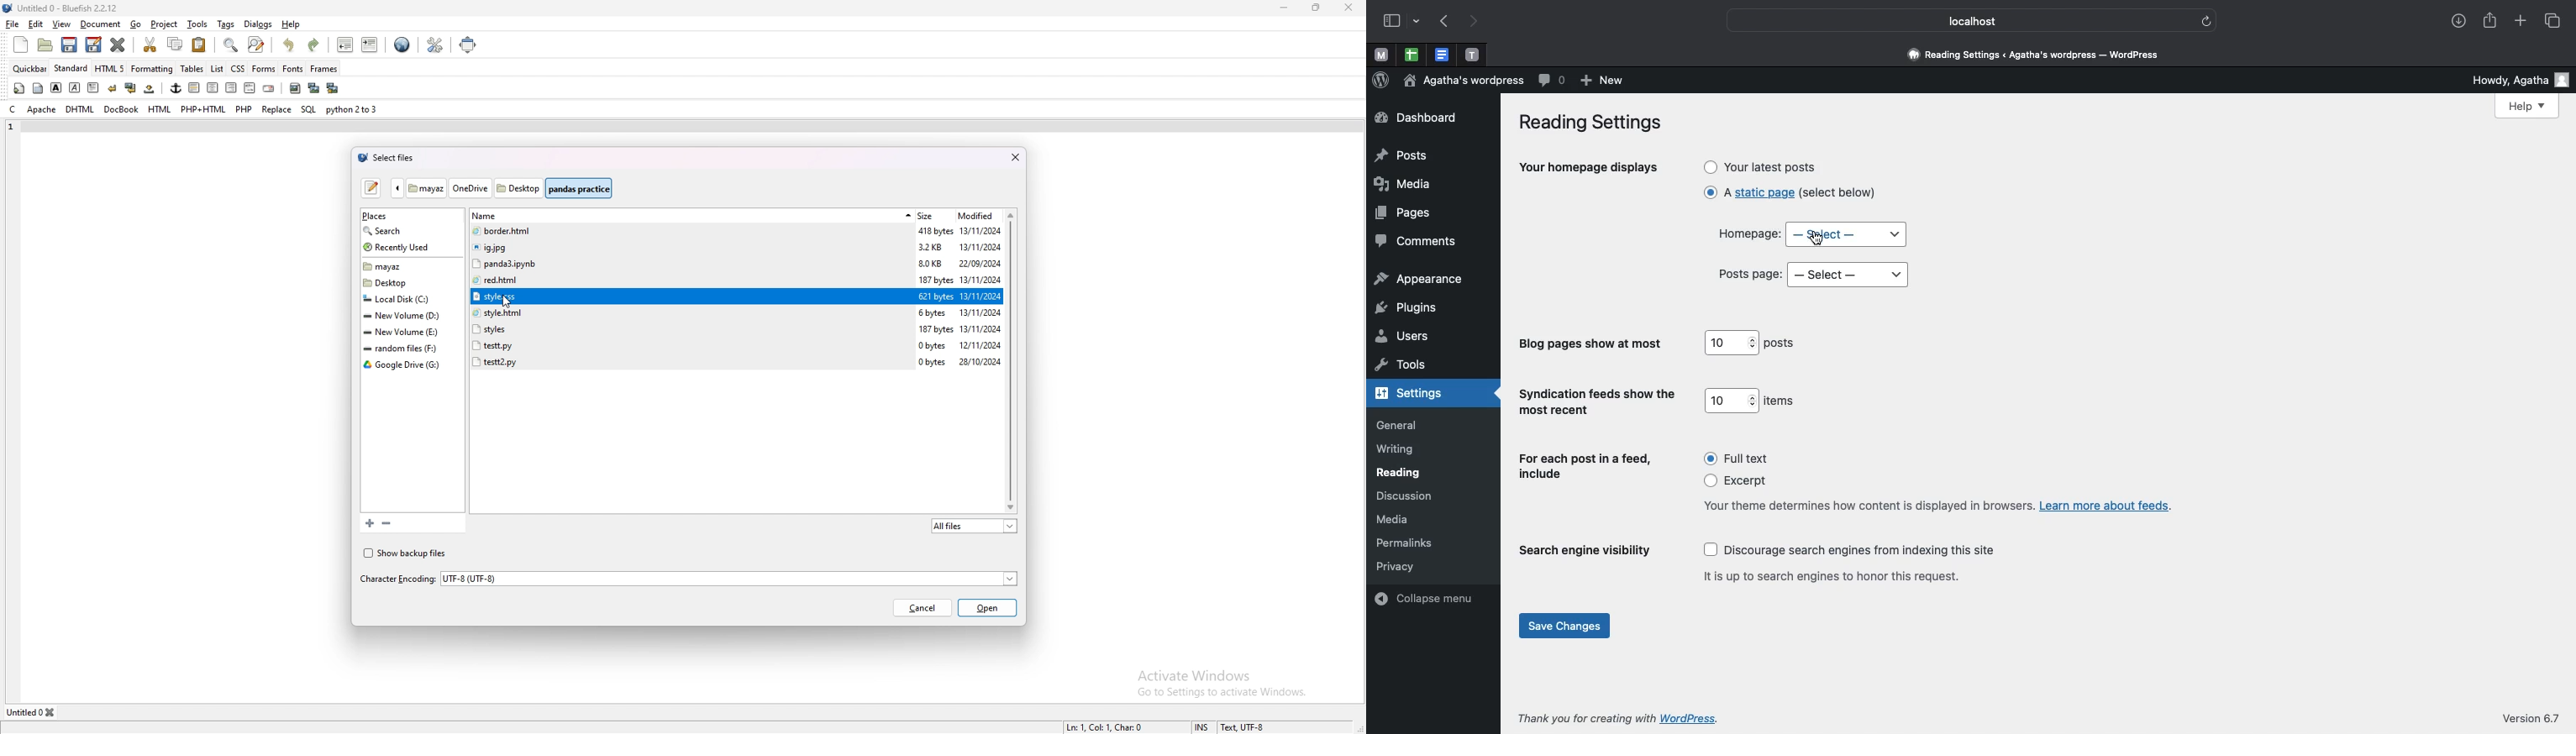 The image size is (2576, 756). What do you see at coordinates (21, 45) in the screenshot?
I see `new` at bounding box center [21, 45].